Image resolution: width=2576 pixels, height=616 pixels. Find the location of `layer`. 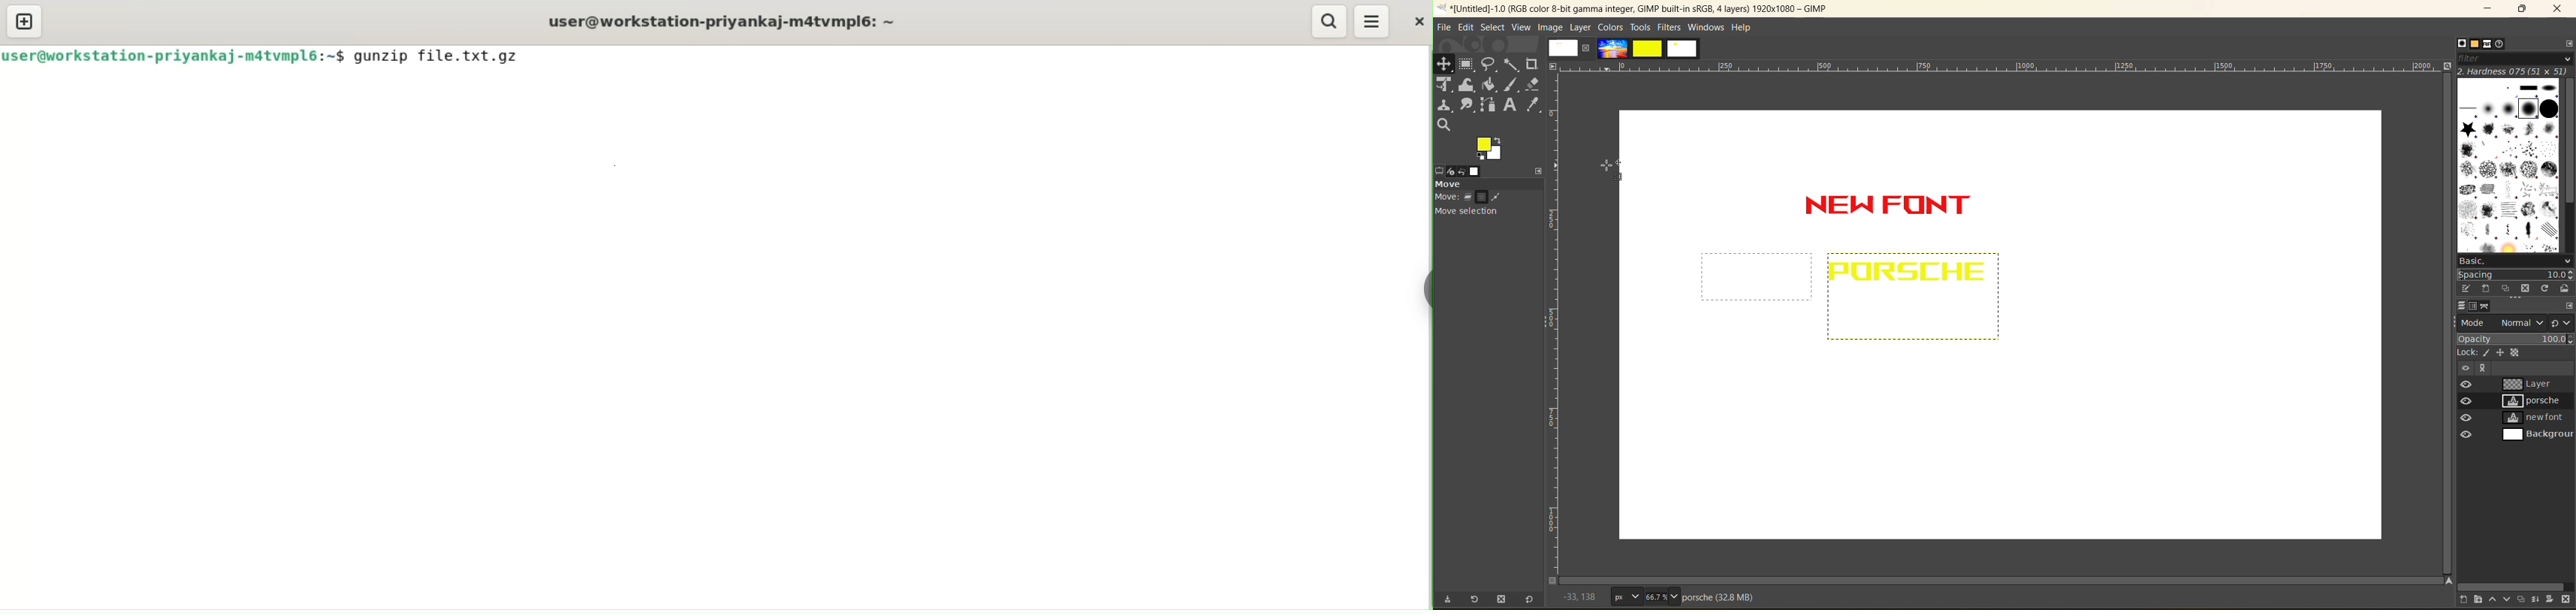

layer is located at coordinates (1582, 27).